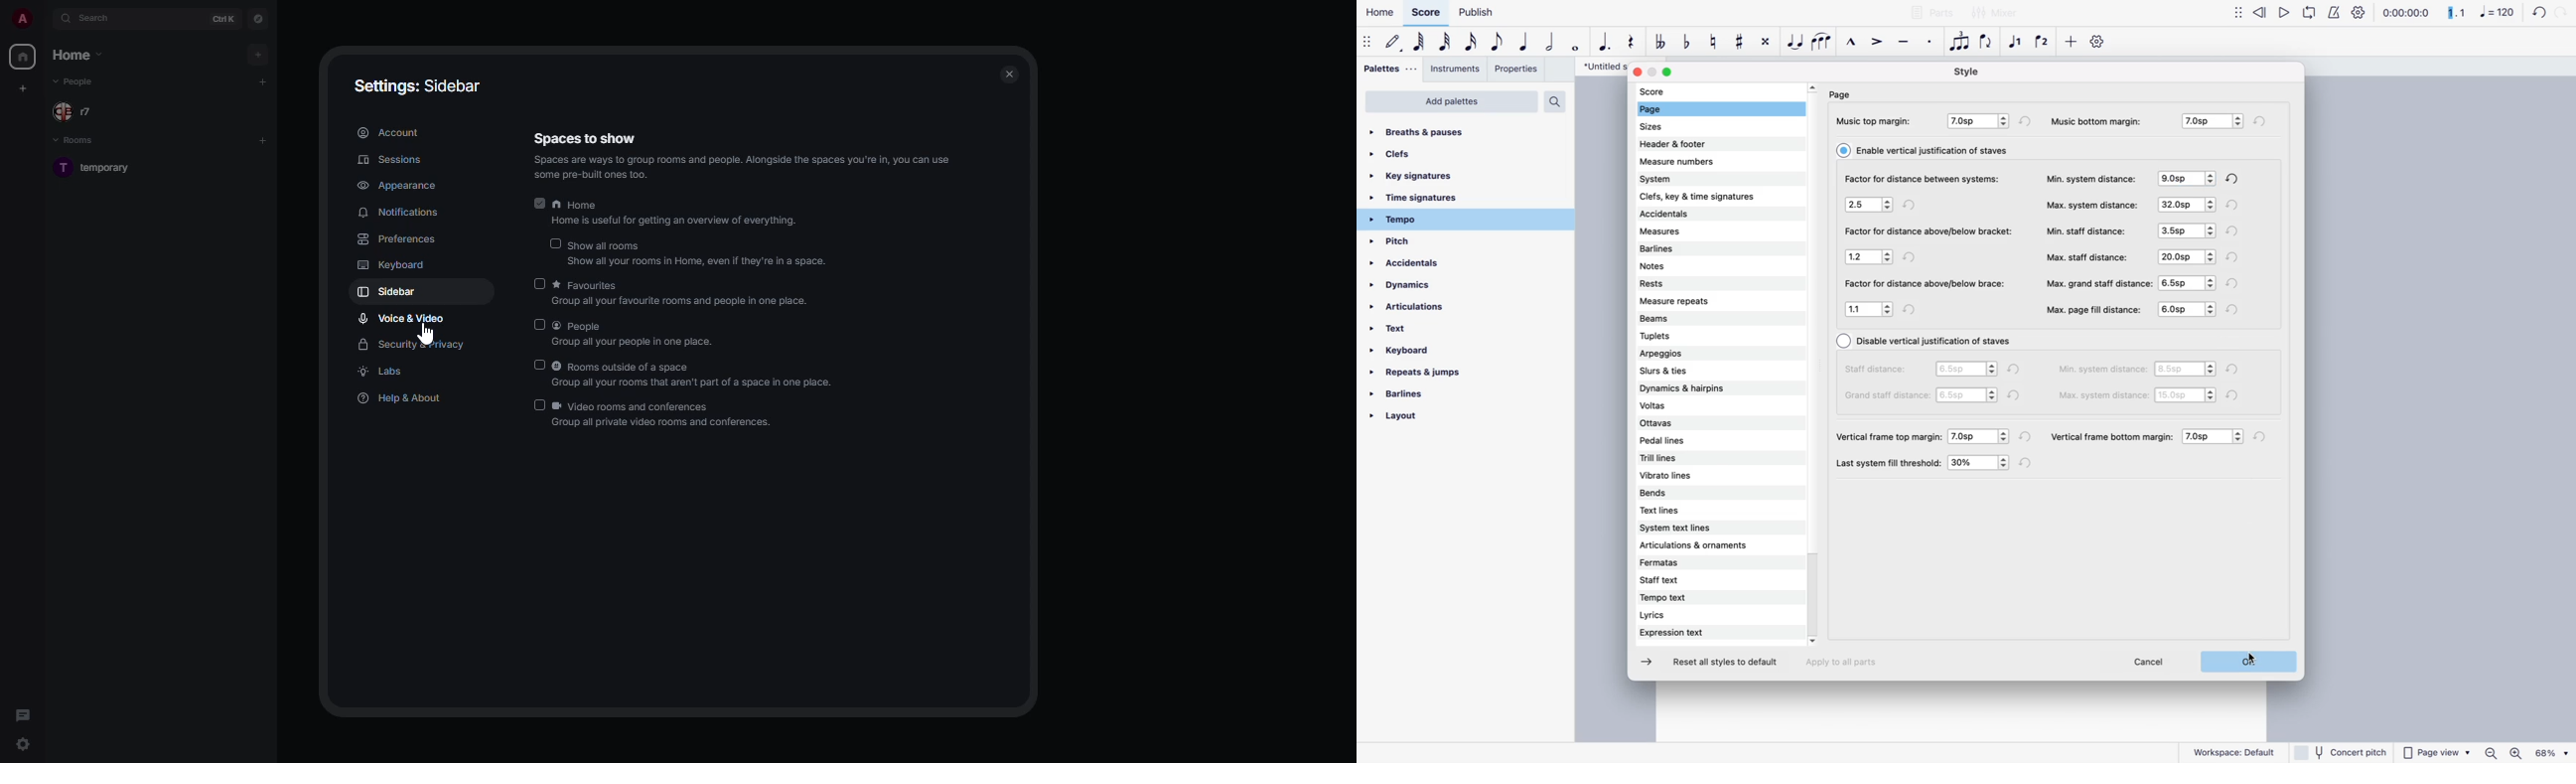 This screenshot has height=784, width=2576. What do you see at coordinates (1741, 41) in the screenshot?
I see `toggle sharp` at bounding box center [1741, 41].